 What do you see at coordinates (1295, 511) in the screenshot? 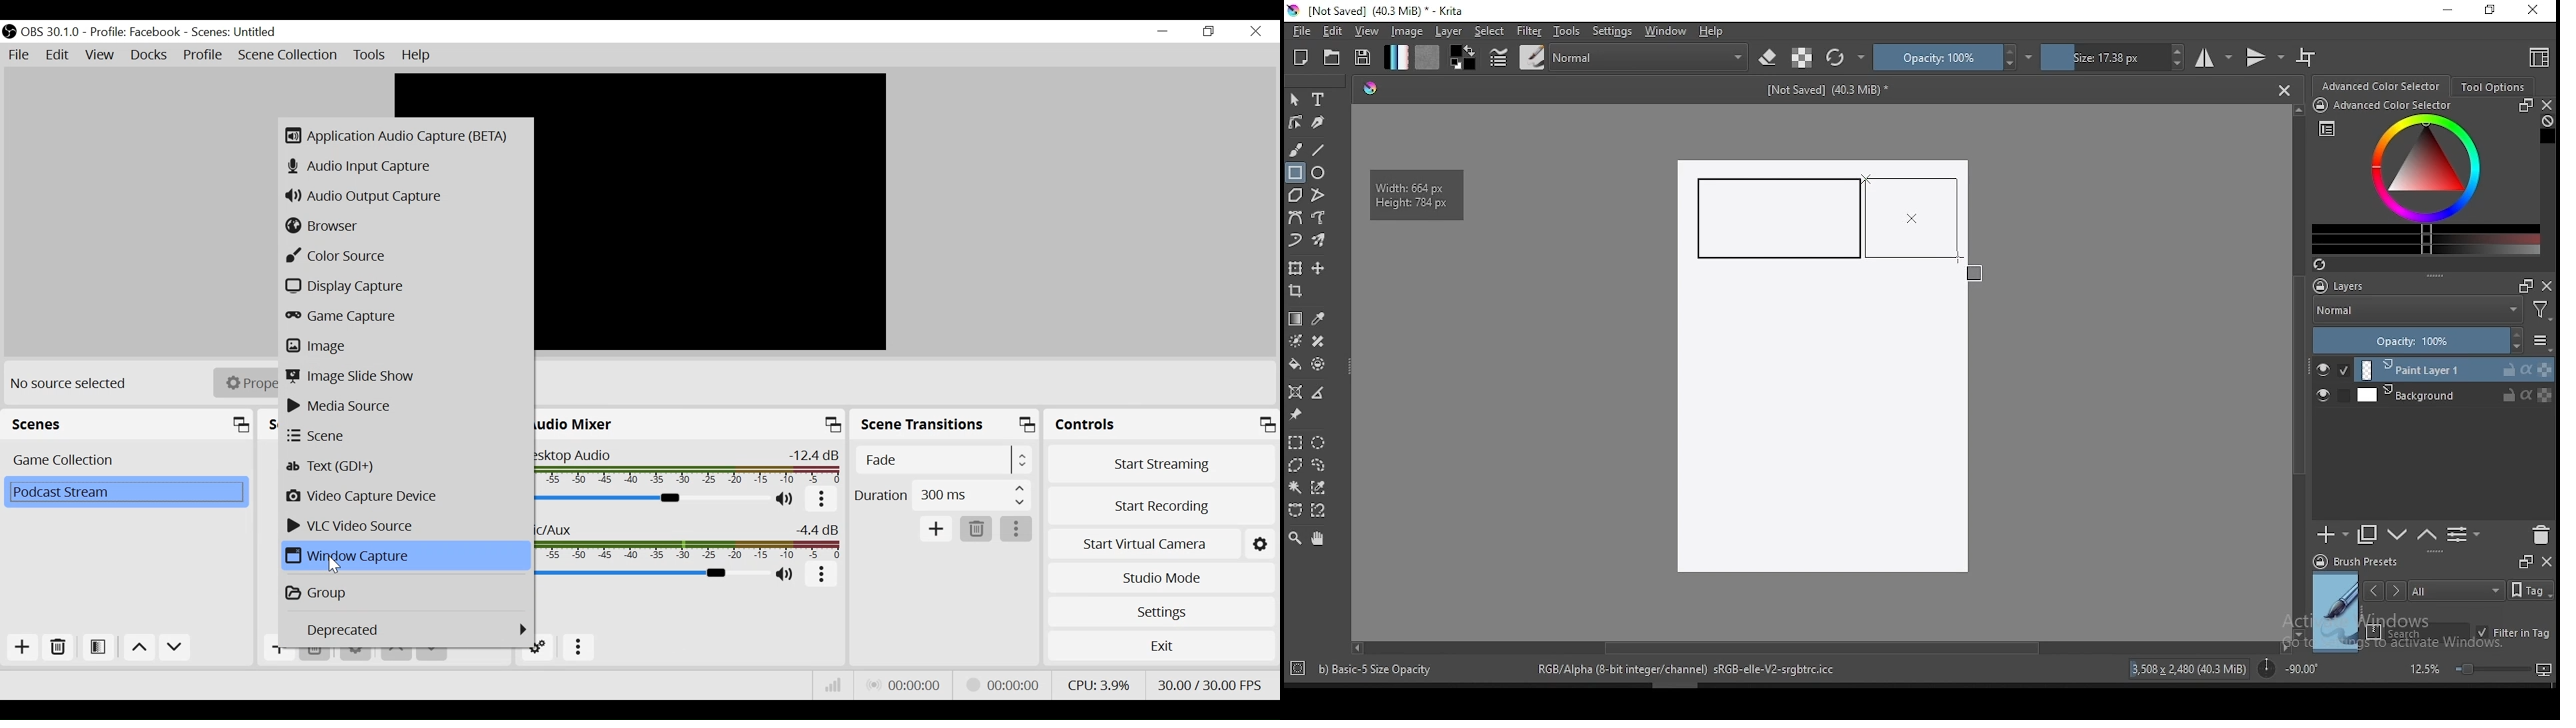
I see `bezier curve selection tool` at bounding box center [1295, 511].